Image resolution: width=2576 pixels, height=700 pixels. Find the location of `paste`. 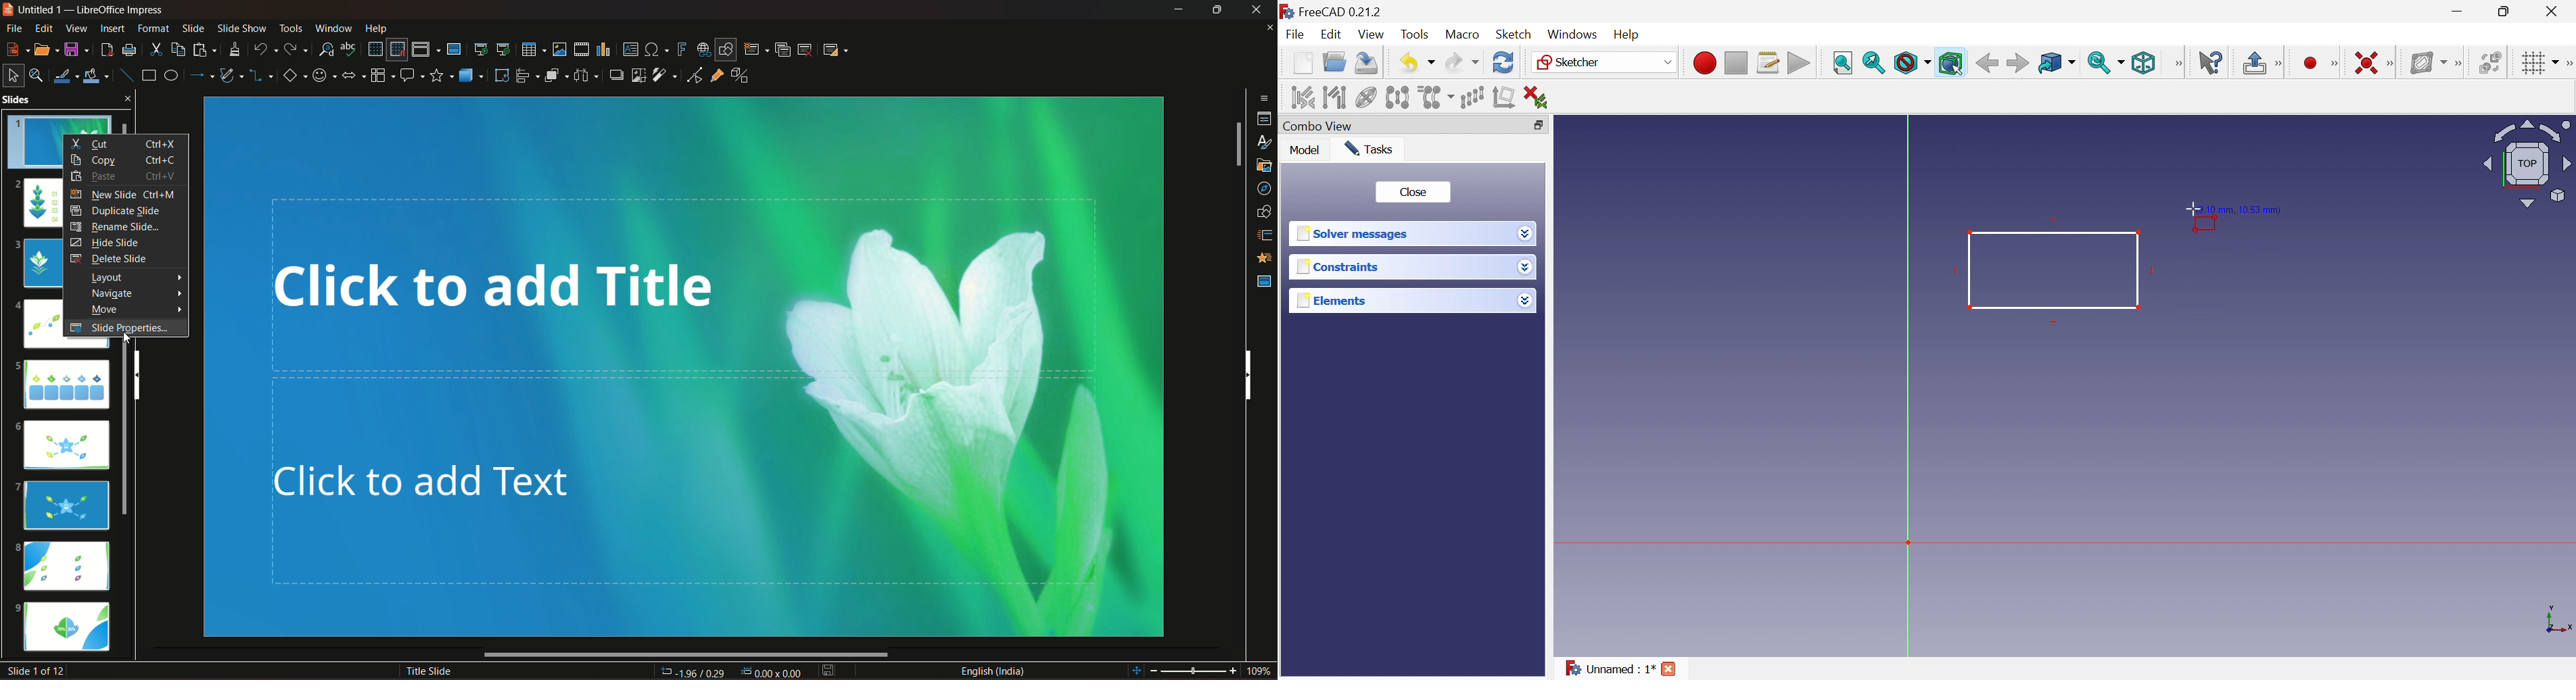

paste is located at coordinates (205, 49).